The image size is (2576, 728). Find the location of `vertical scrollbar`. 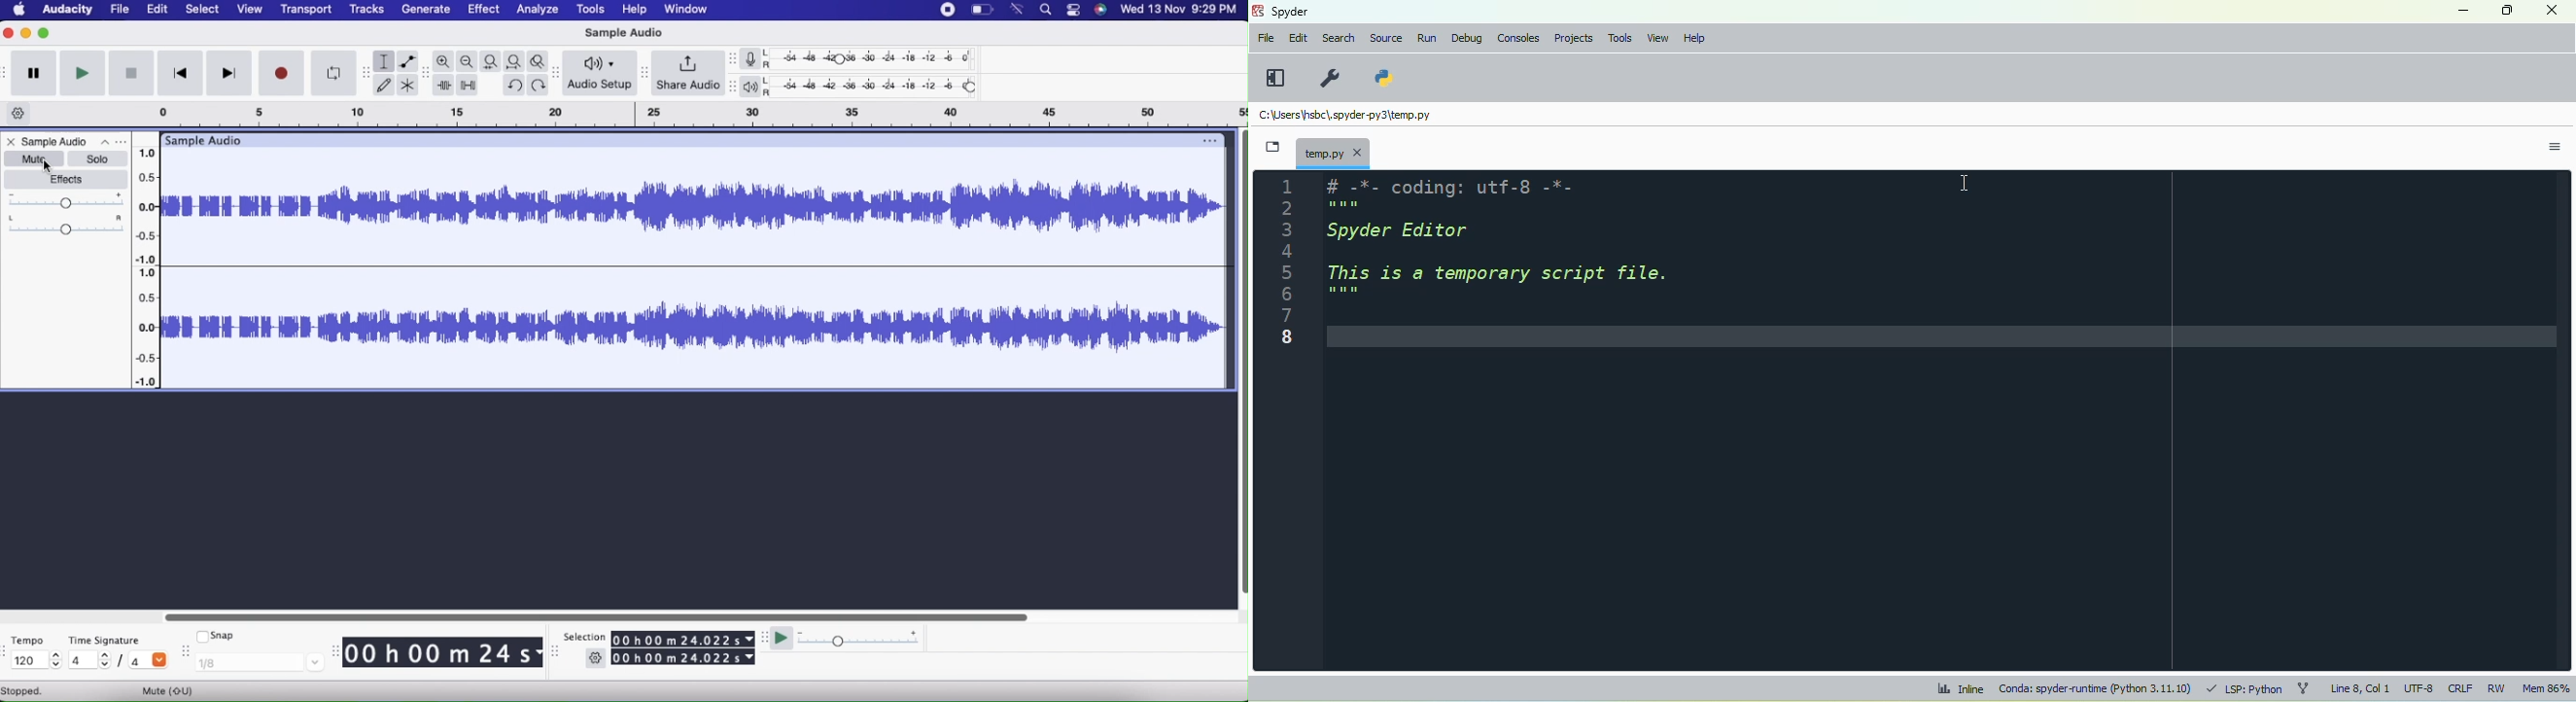

vertical scrollbar is located at coordinates (1241, 370).